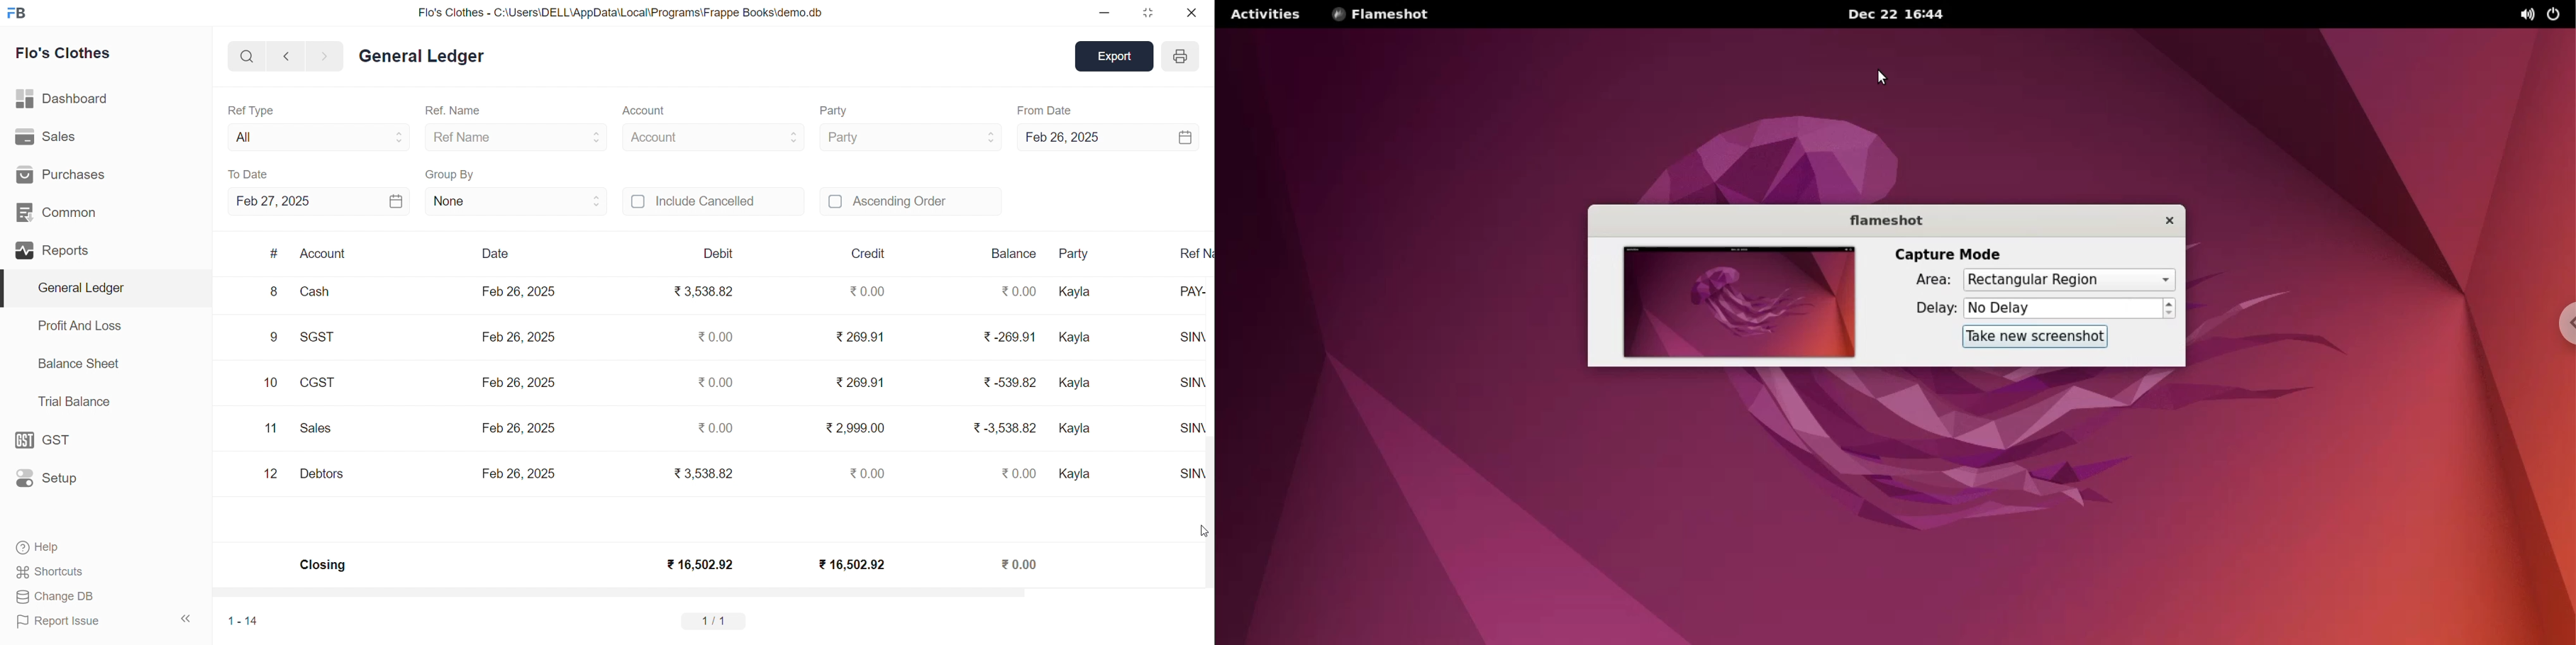 This screenshot has height=672, width=2576. What do you see at coordinates (274, 254) in the screenshot?
I see `#` at bounding box center [274, 254].